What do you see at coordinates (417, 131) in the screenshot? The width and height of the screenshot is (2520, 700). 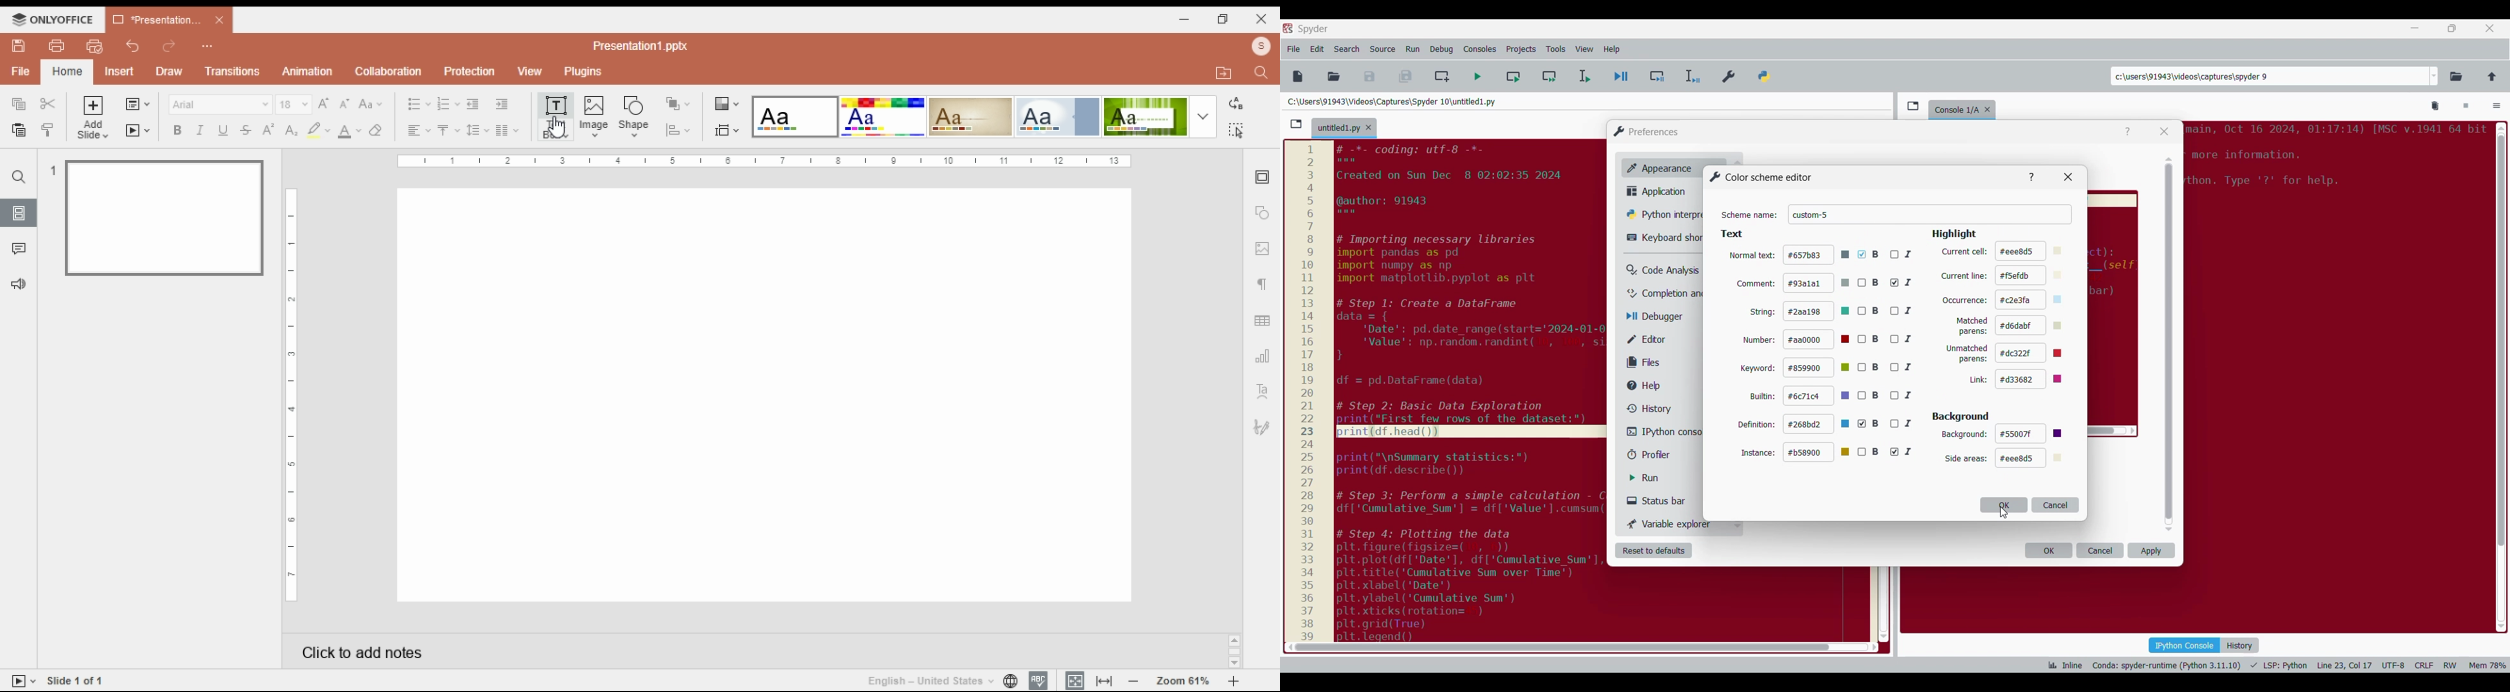 I see `horizontal alignment` at bounding box center [417, 131].